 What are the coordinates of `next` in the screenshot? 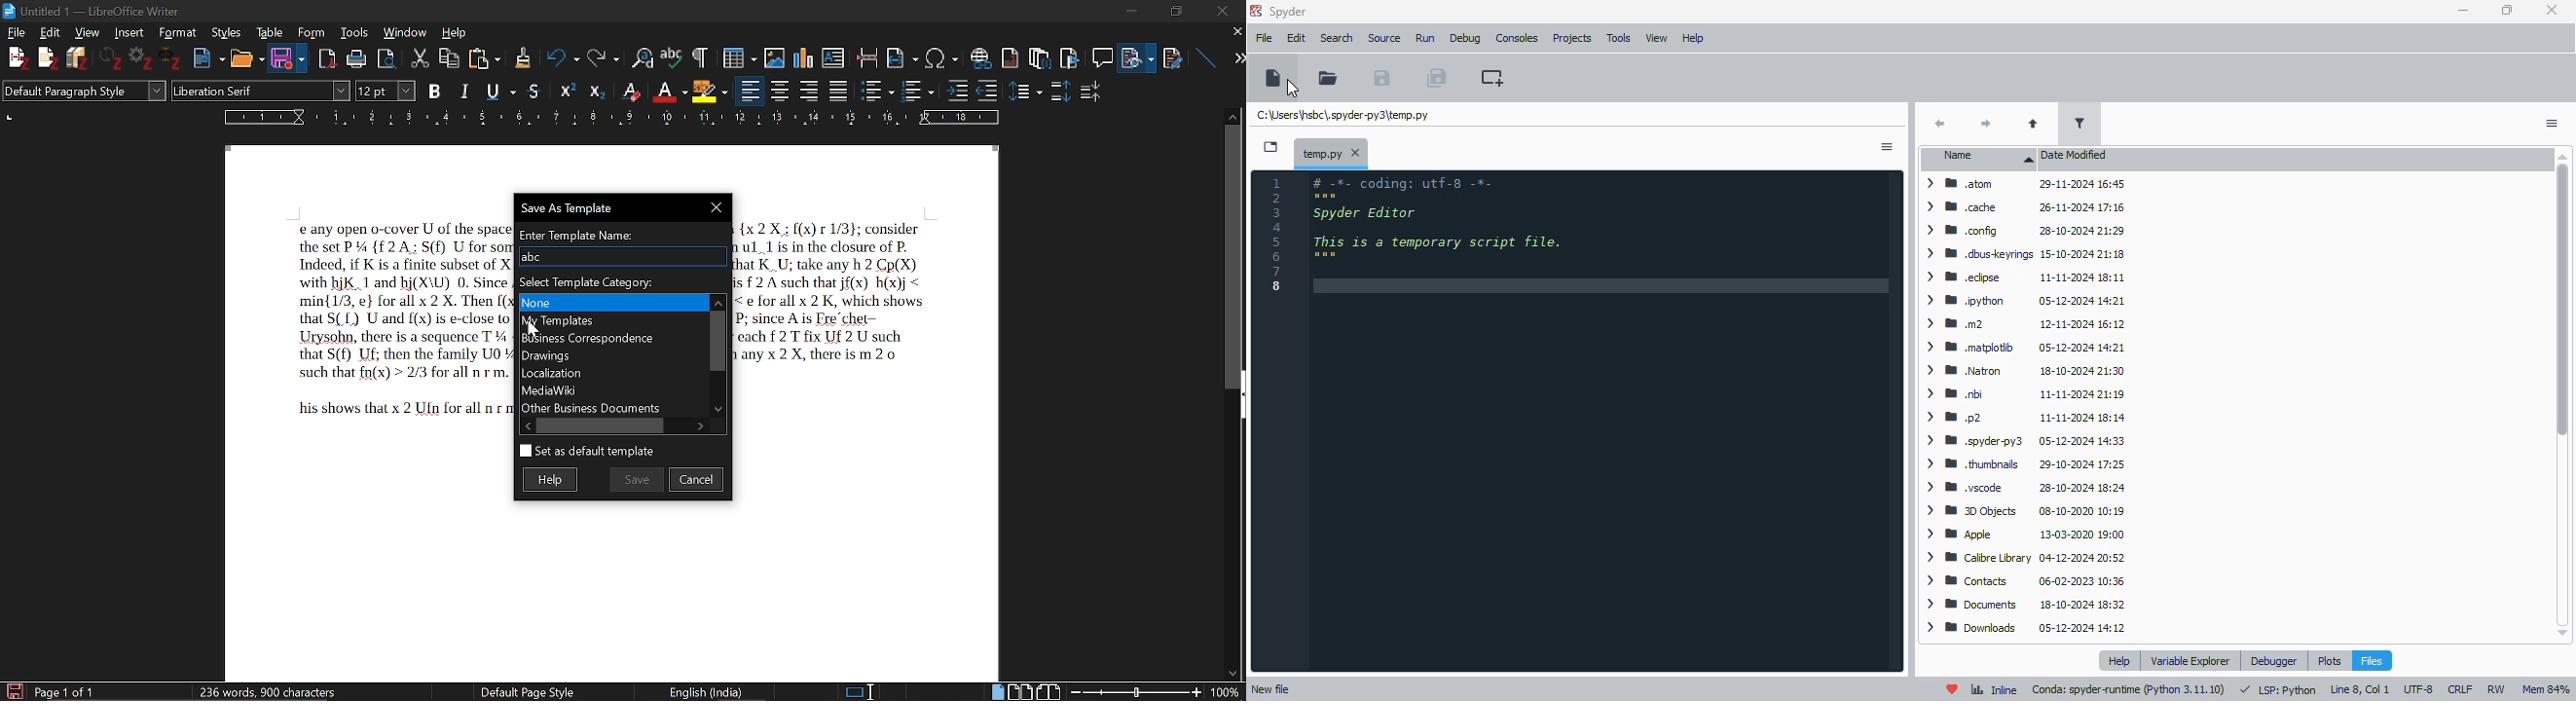 It's located at (1988, 123).